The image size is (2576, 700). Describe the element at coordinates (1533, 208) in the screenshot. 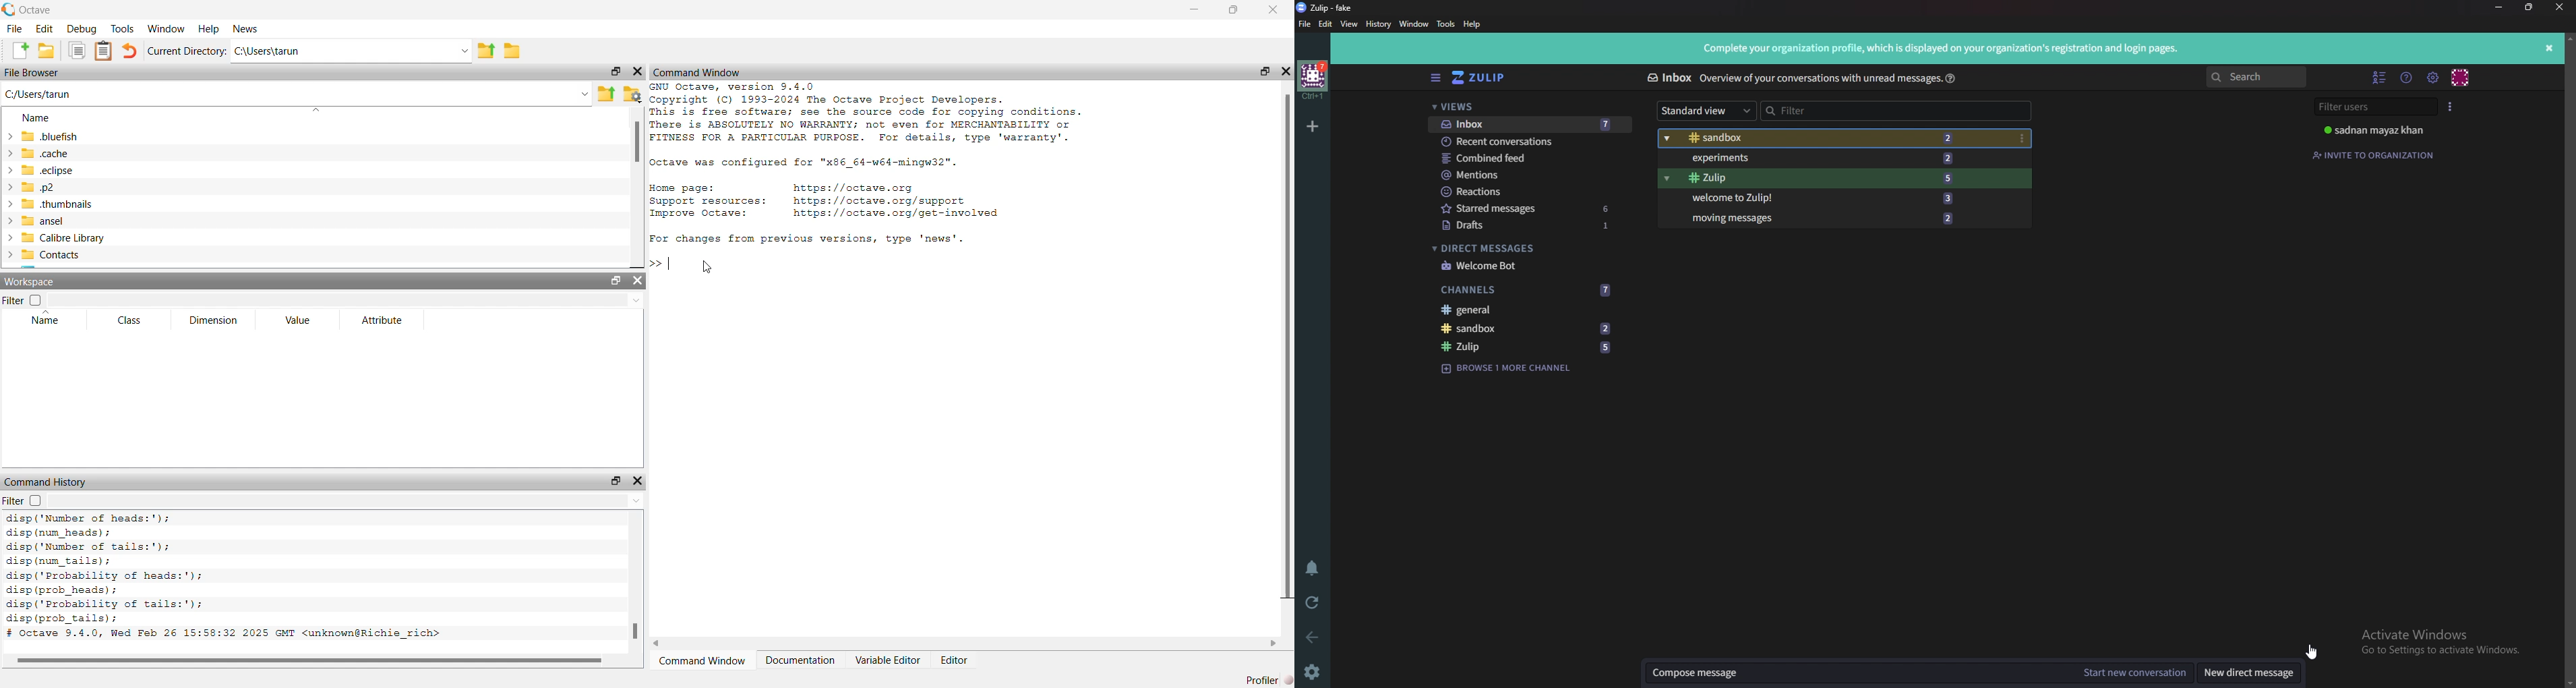

I see `starred messages` at that location.